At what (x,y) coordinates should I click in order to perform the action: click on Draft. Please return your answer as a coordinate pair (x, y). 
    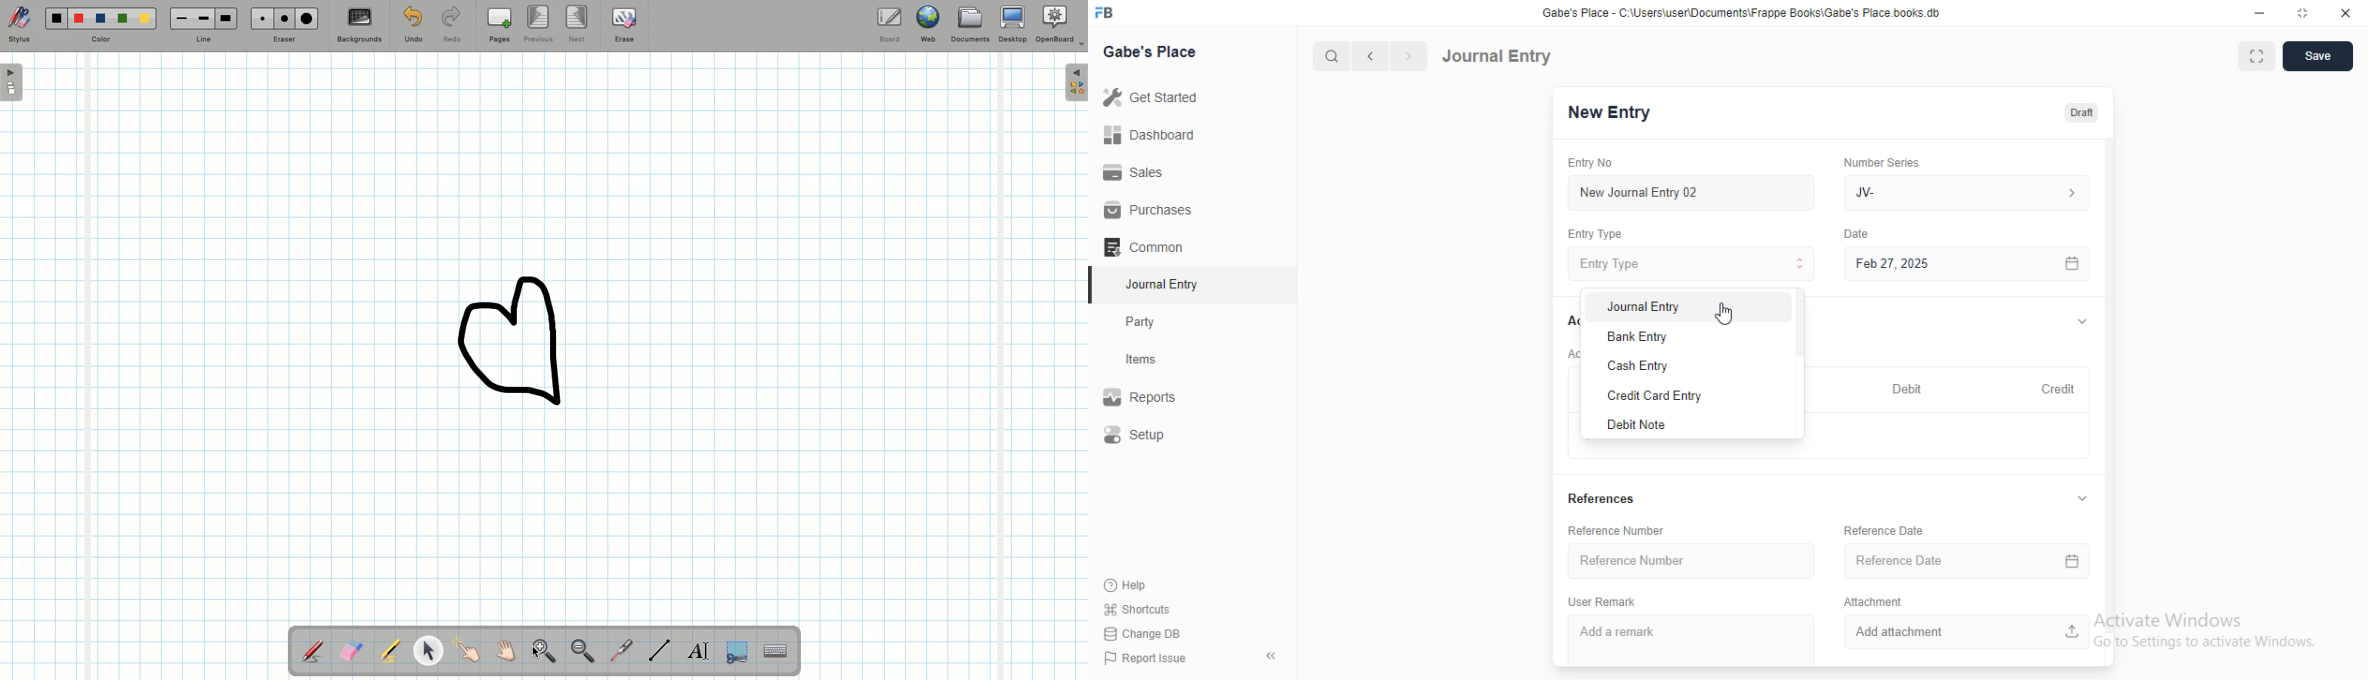
    Looking at the image, I should click on (2084, 112).